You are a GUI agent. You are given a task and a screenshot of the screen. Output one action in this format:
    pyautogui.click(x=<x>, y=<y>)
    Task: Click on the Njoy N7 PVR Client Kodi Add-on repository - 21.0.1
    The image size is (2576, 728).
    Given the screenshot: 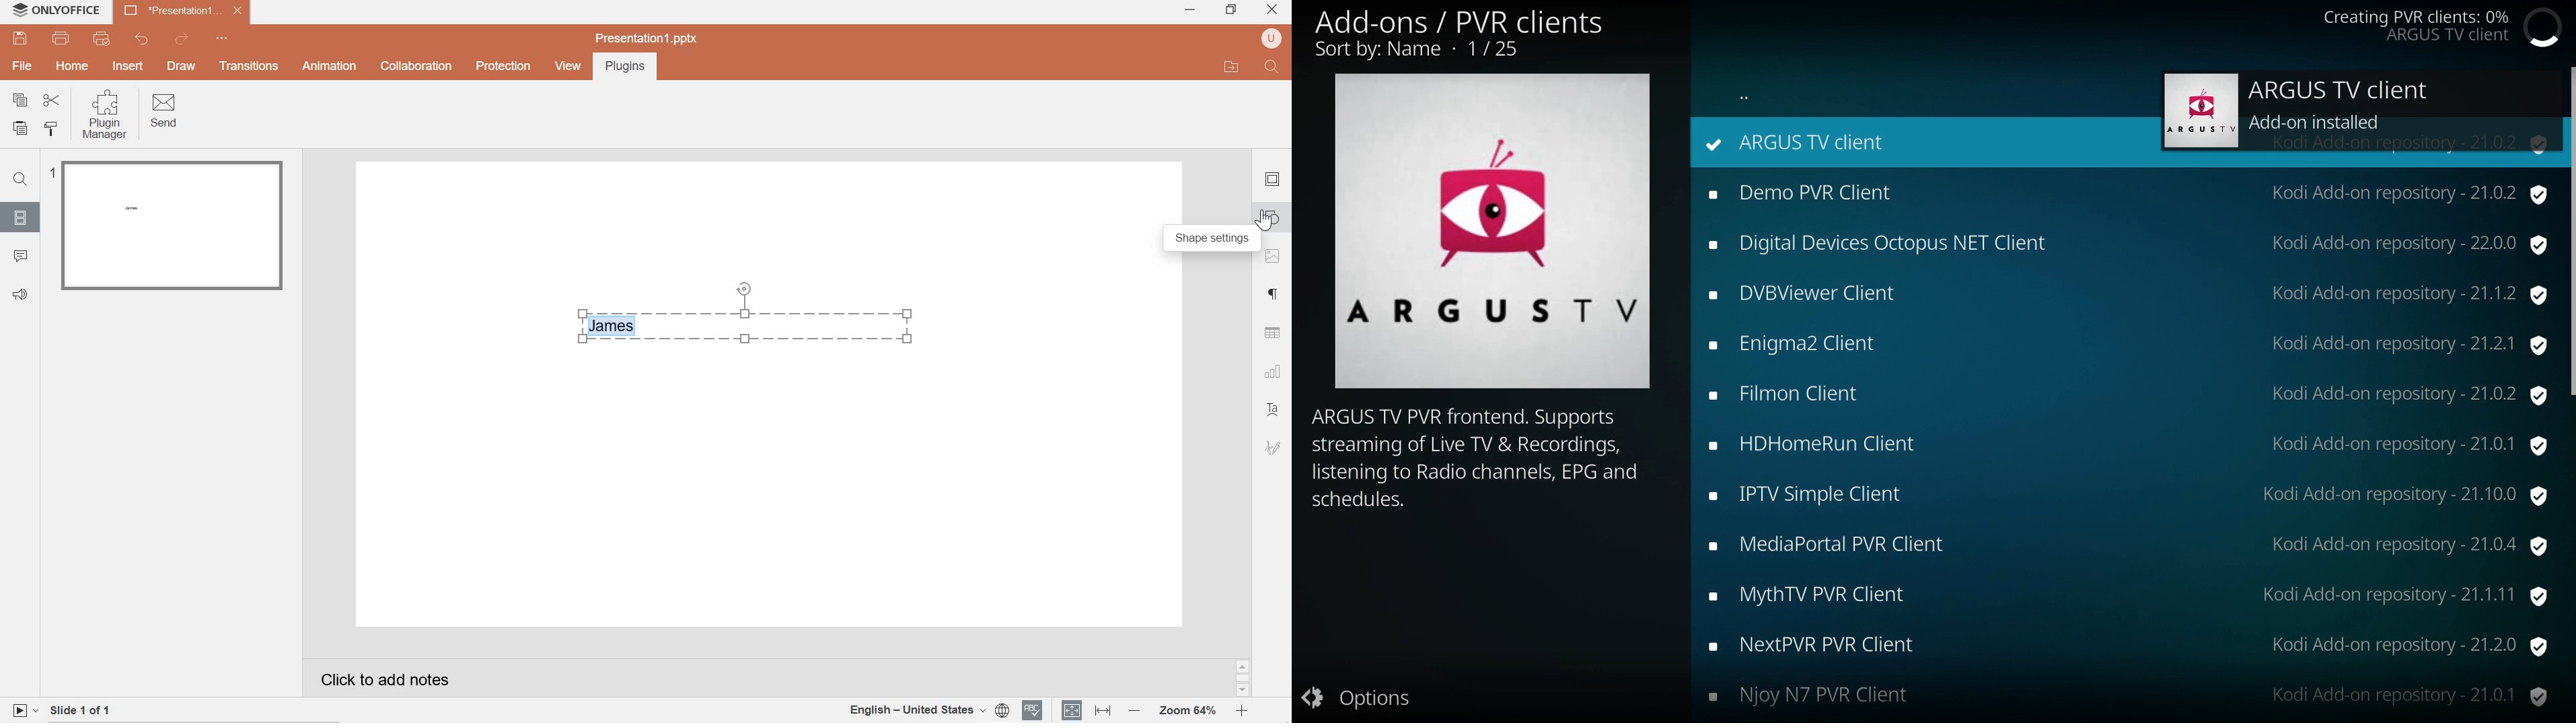 What is the action you would take?
    pyautogui.click(x=2126, y=696)
    